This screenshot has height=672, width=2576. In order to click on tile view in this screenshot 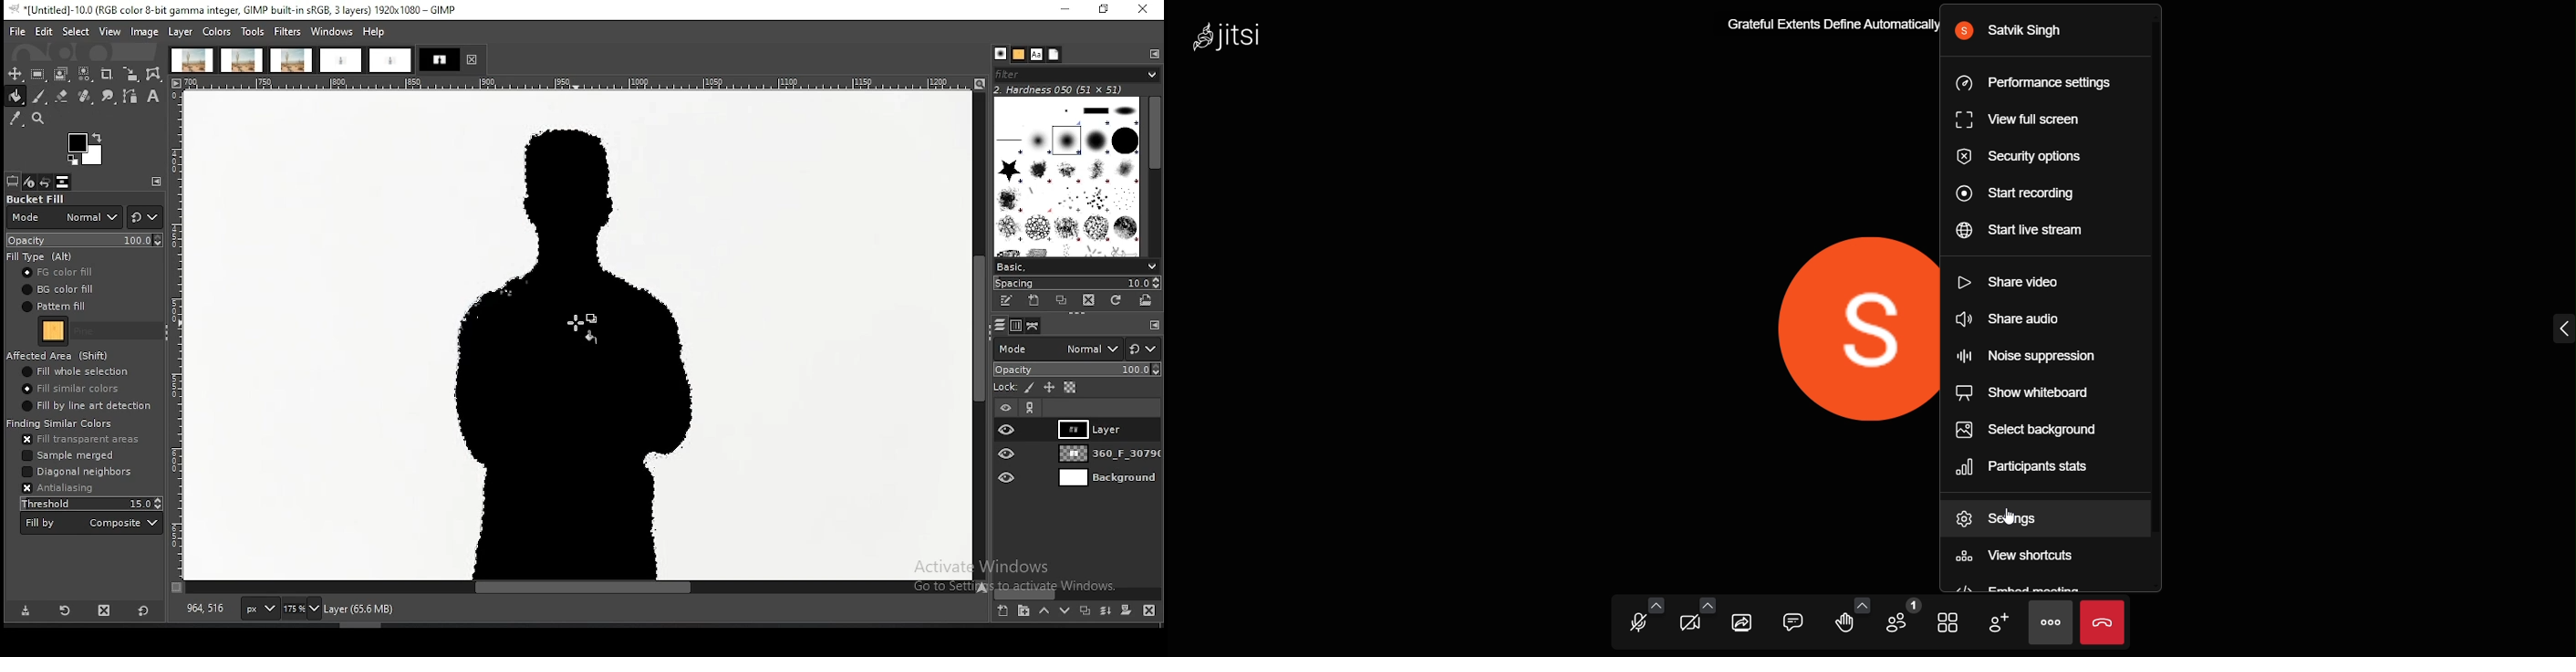, I will do `click(1946, 623)`.